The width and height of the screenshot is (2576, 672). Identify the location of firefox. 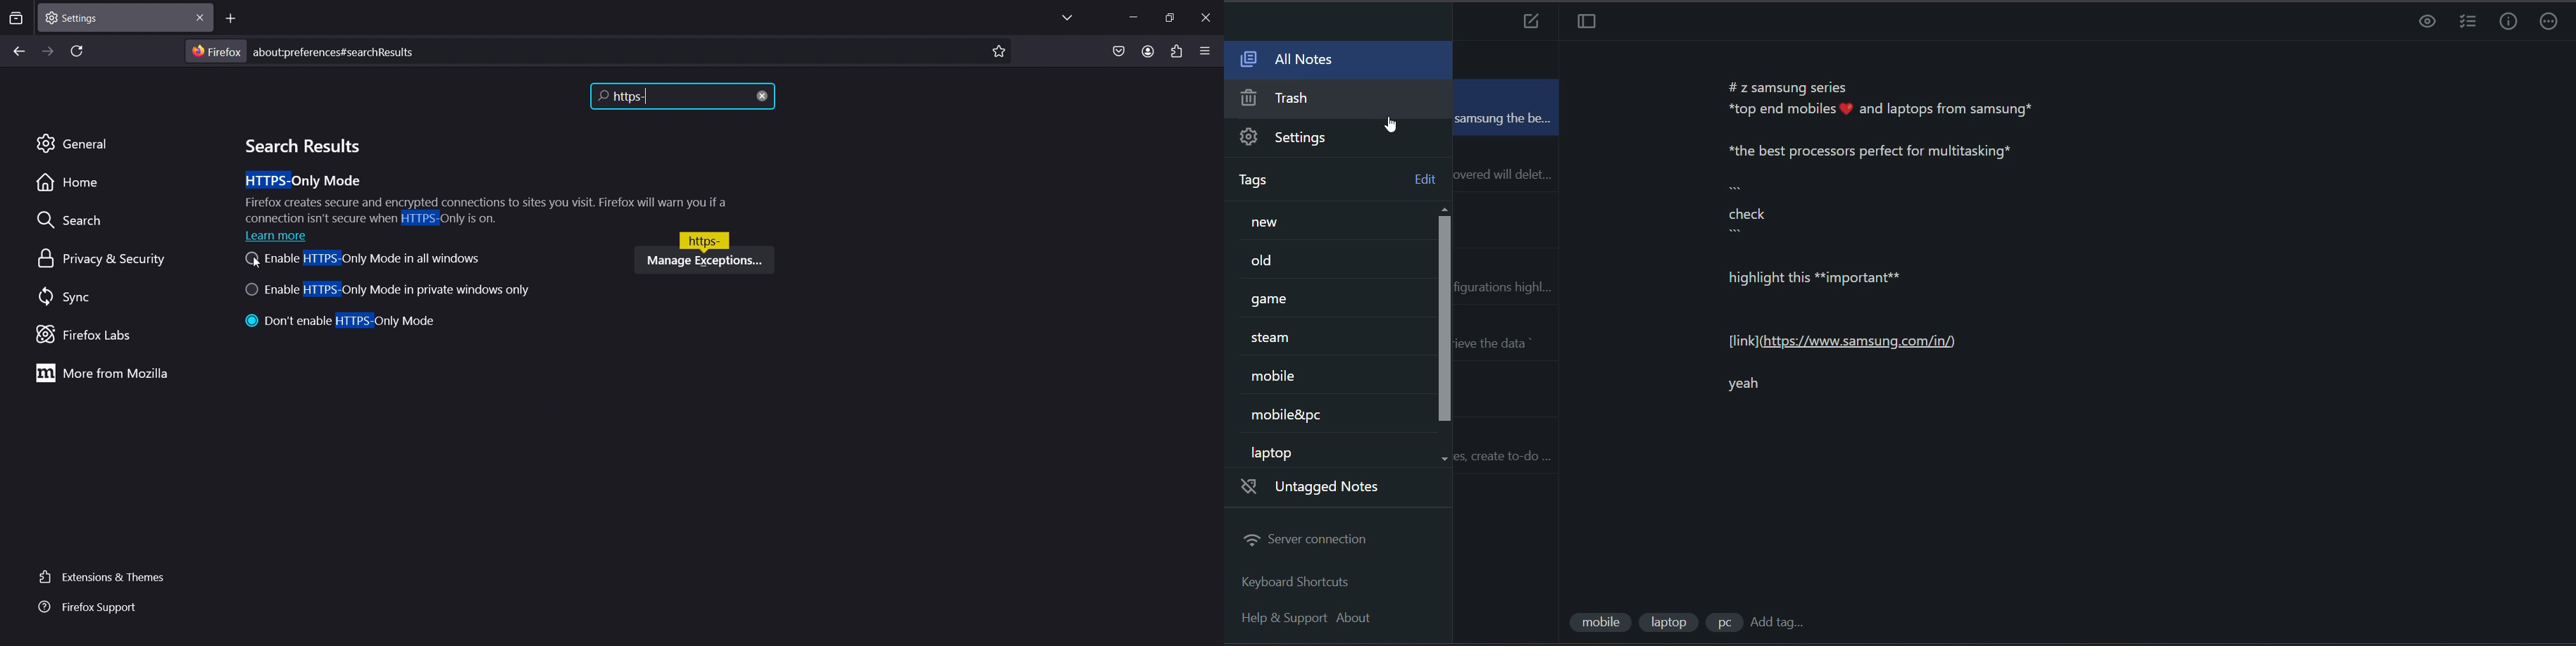
(215, 51).